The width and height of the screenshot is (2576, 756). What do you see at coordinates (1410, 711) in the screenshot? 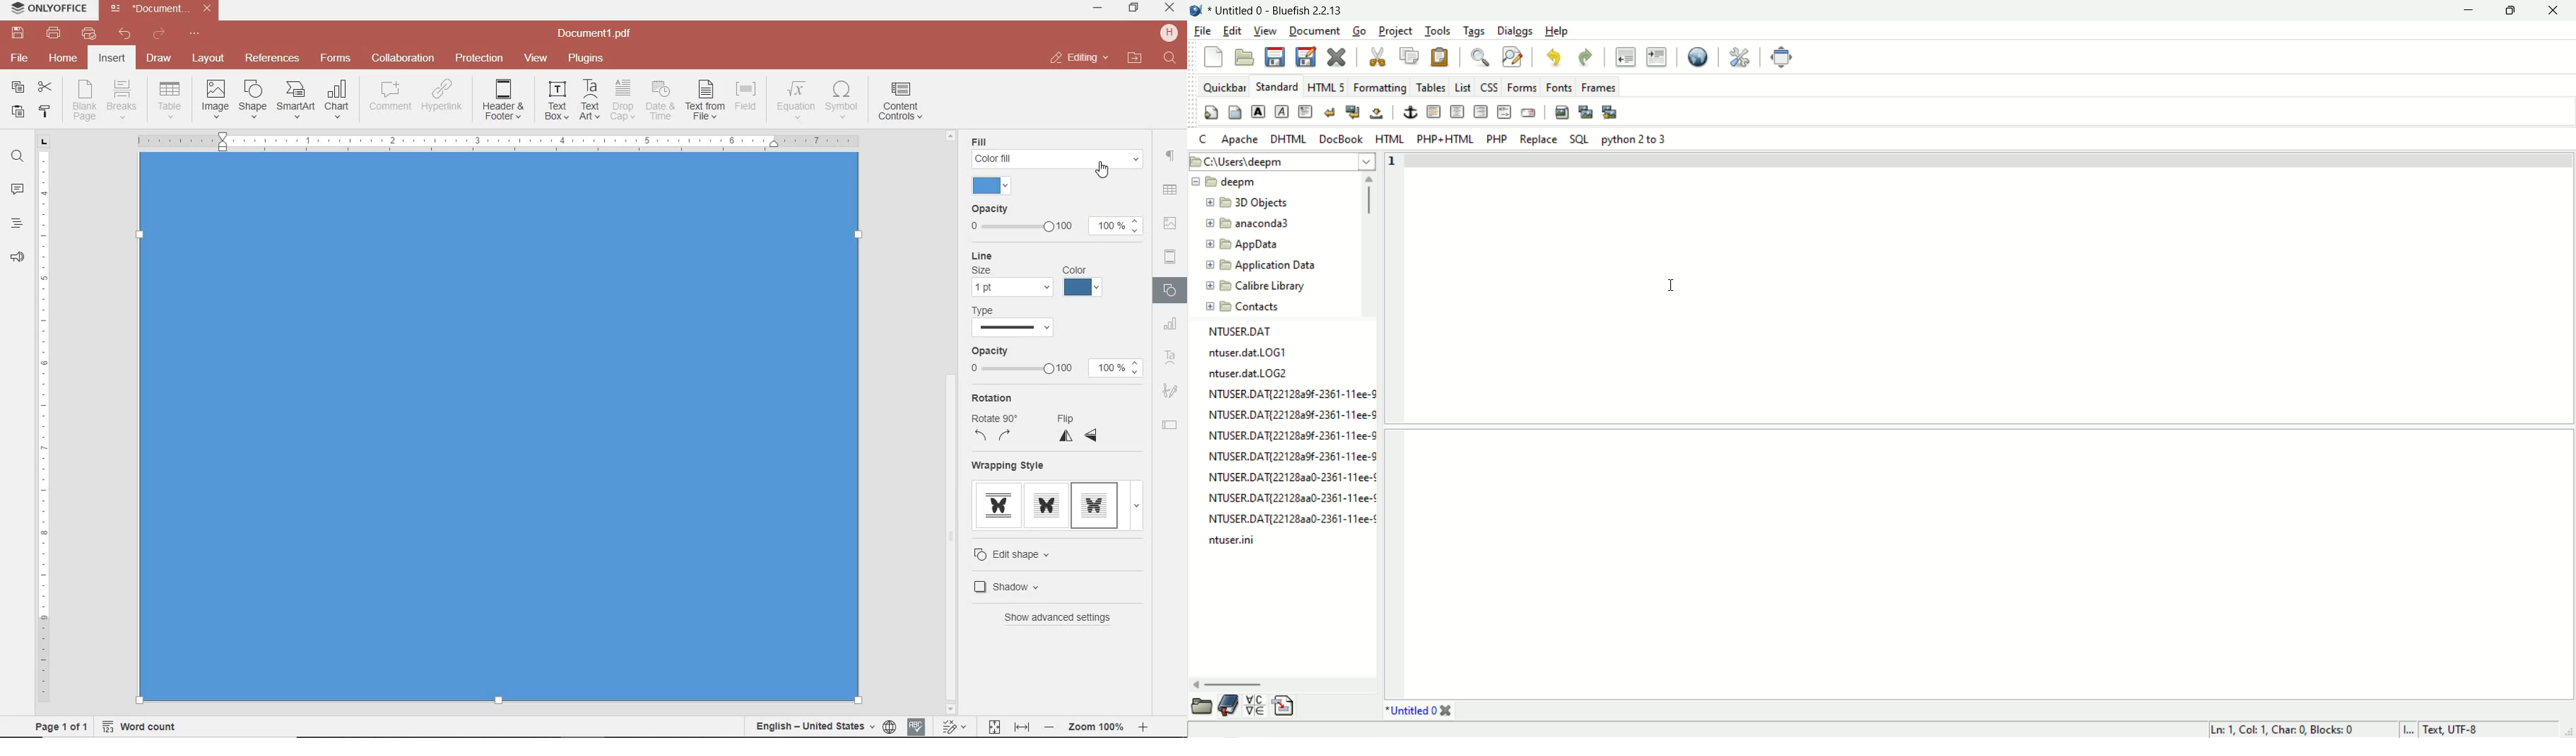
I see `Untitled` at bounding box center [1410, 711].